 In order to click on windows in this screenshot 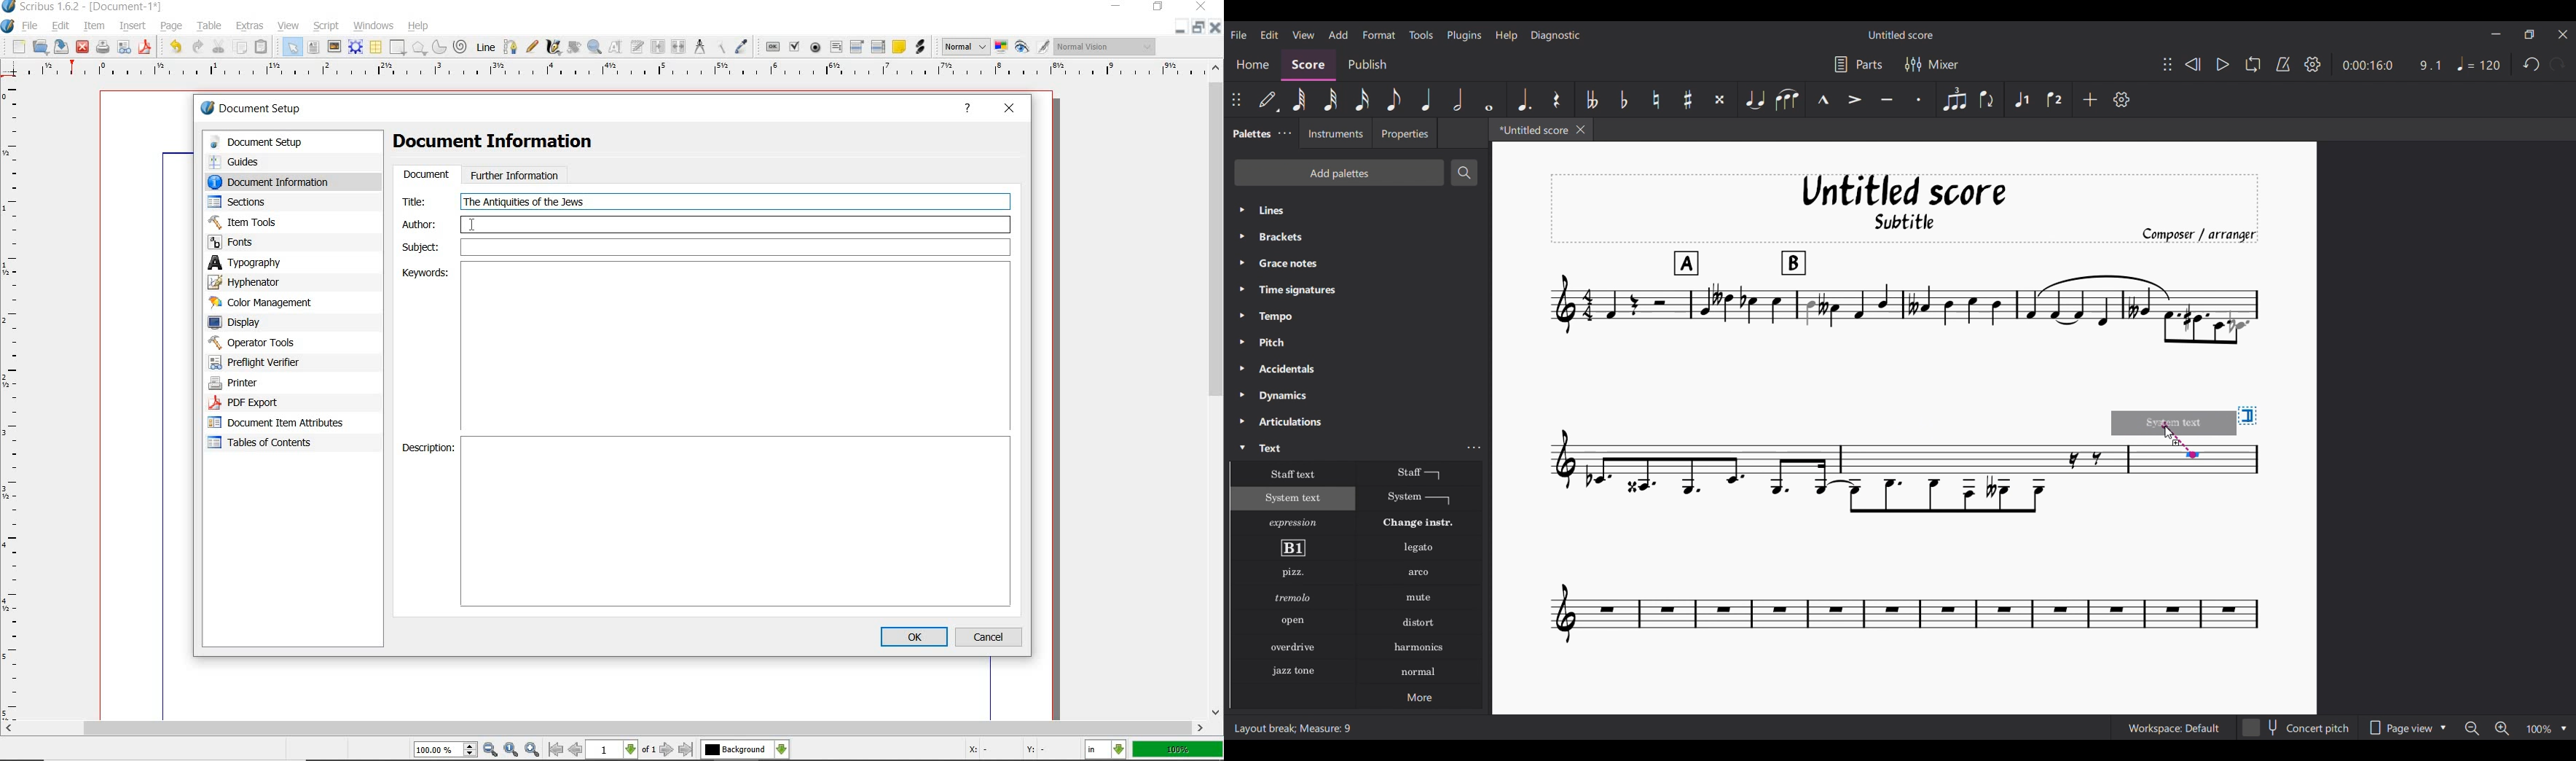, I will do `click(374, 26)`.